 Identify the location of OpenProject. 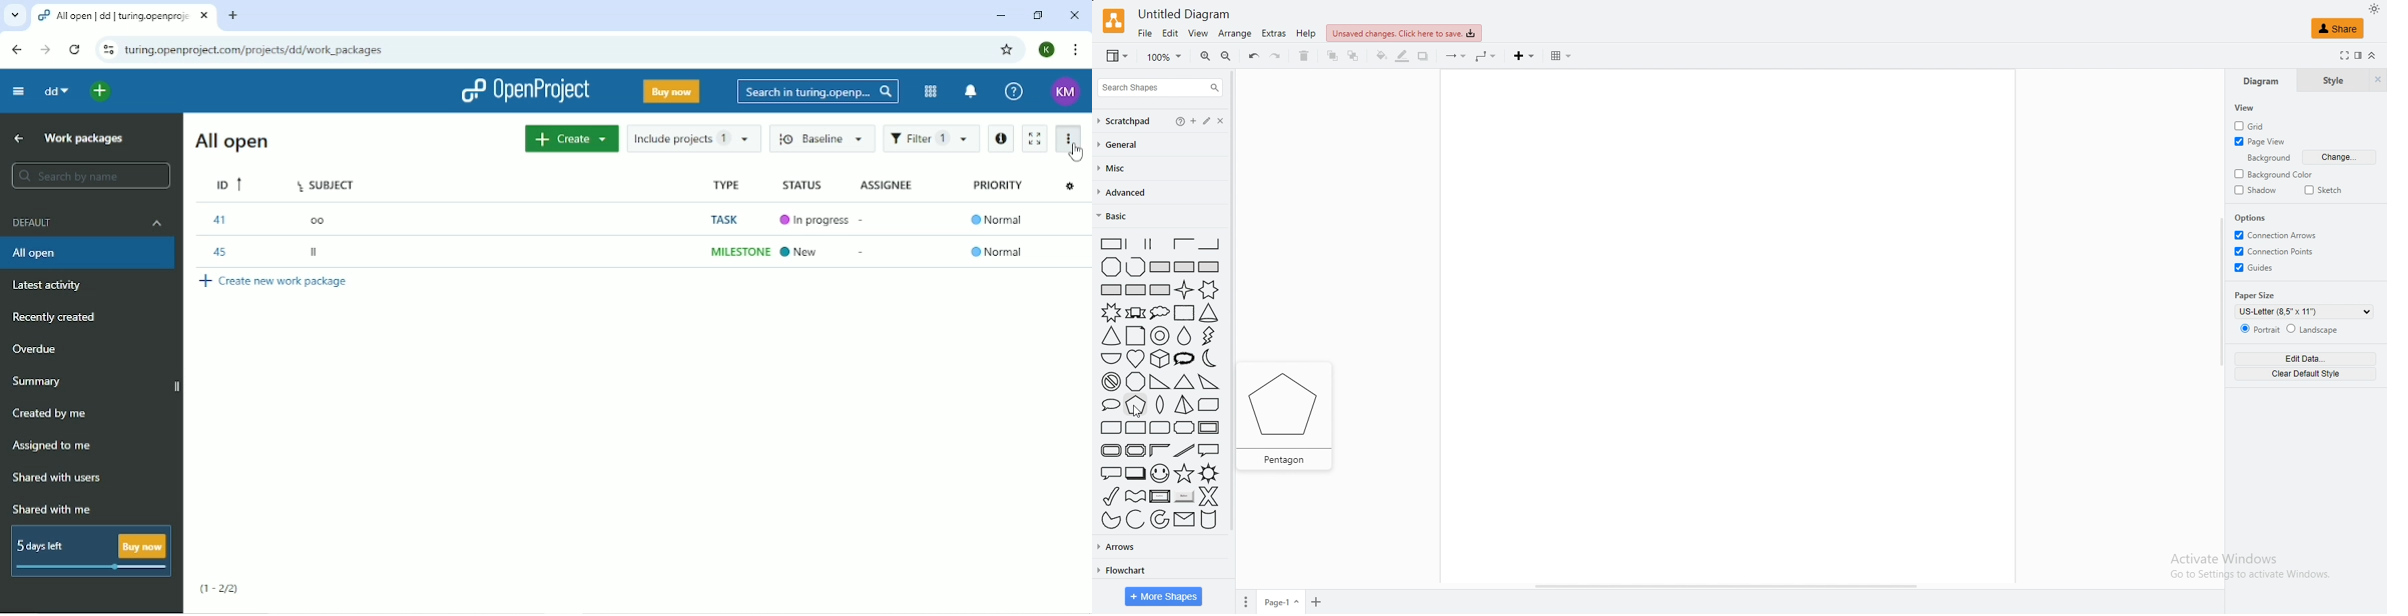
(525, 90).